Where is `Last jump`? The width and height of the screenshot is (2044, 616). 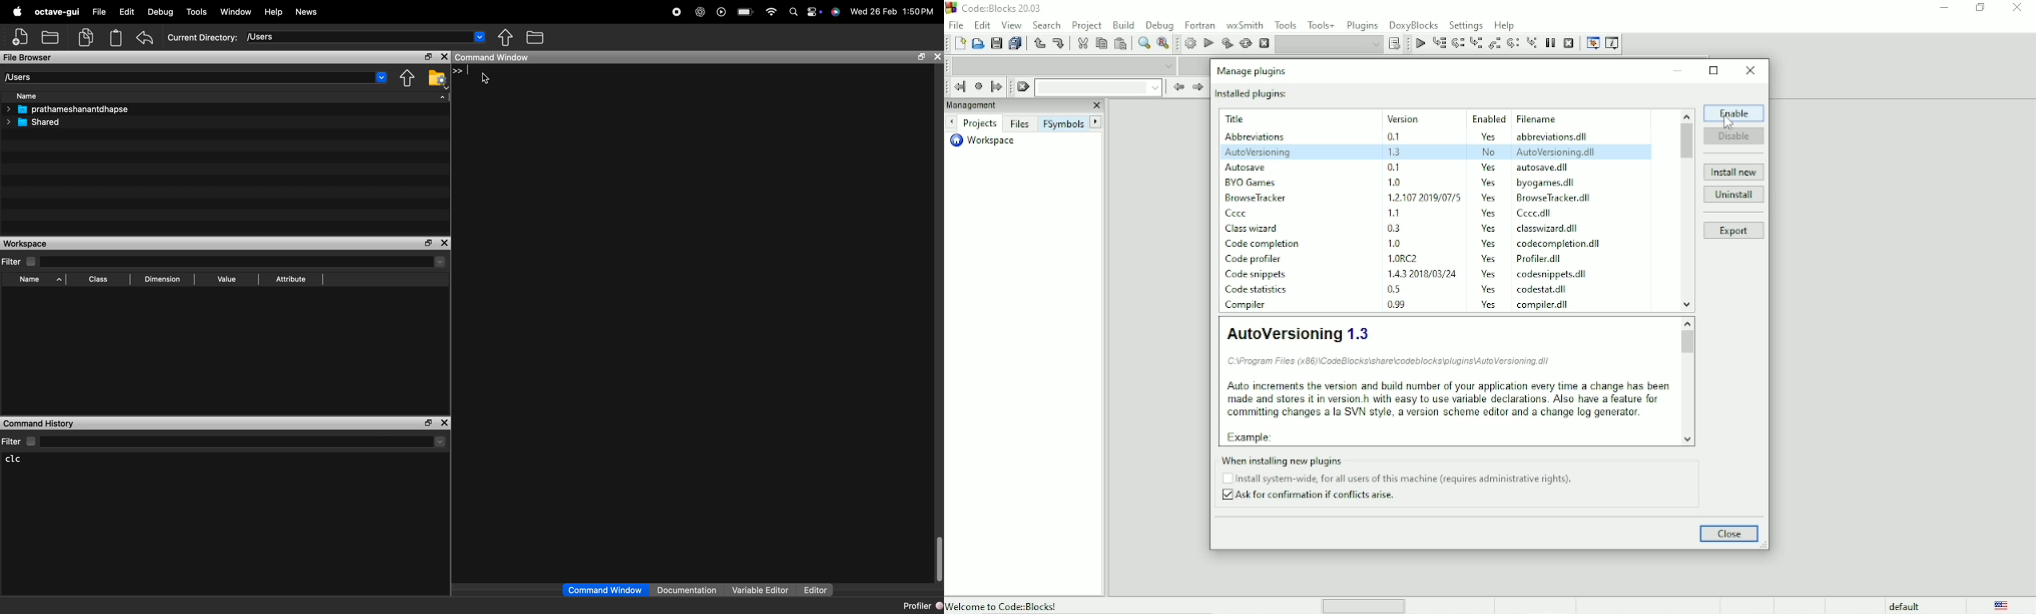 Last jump is located at coordinates (978, 86).